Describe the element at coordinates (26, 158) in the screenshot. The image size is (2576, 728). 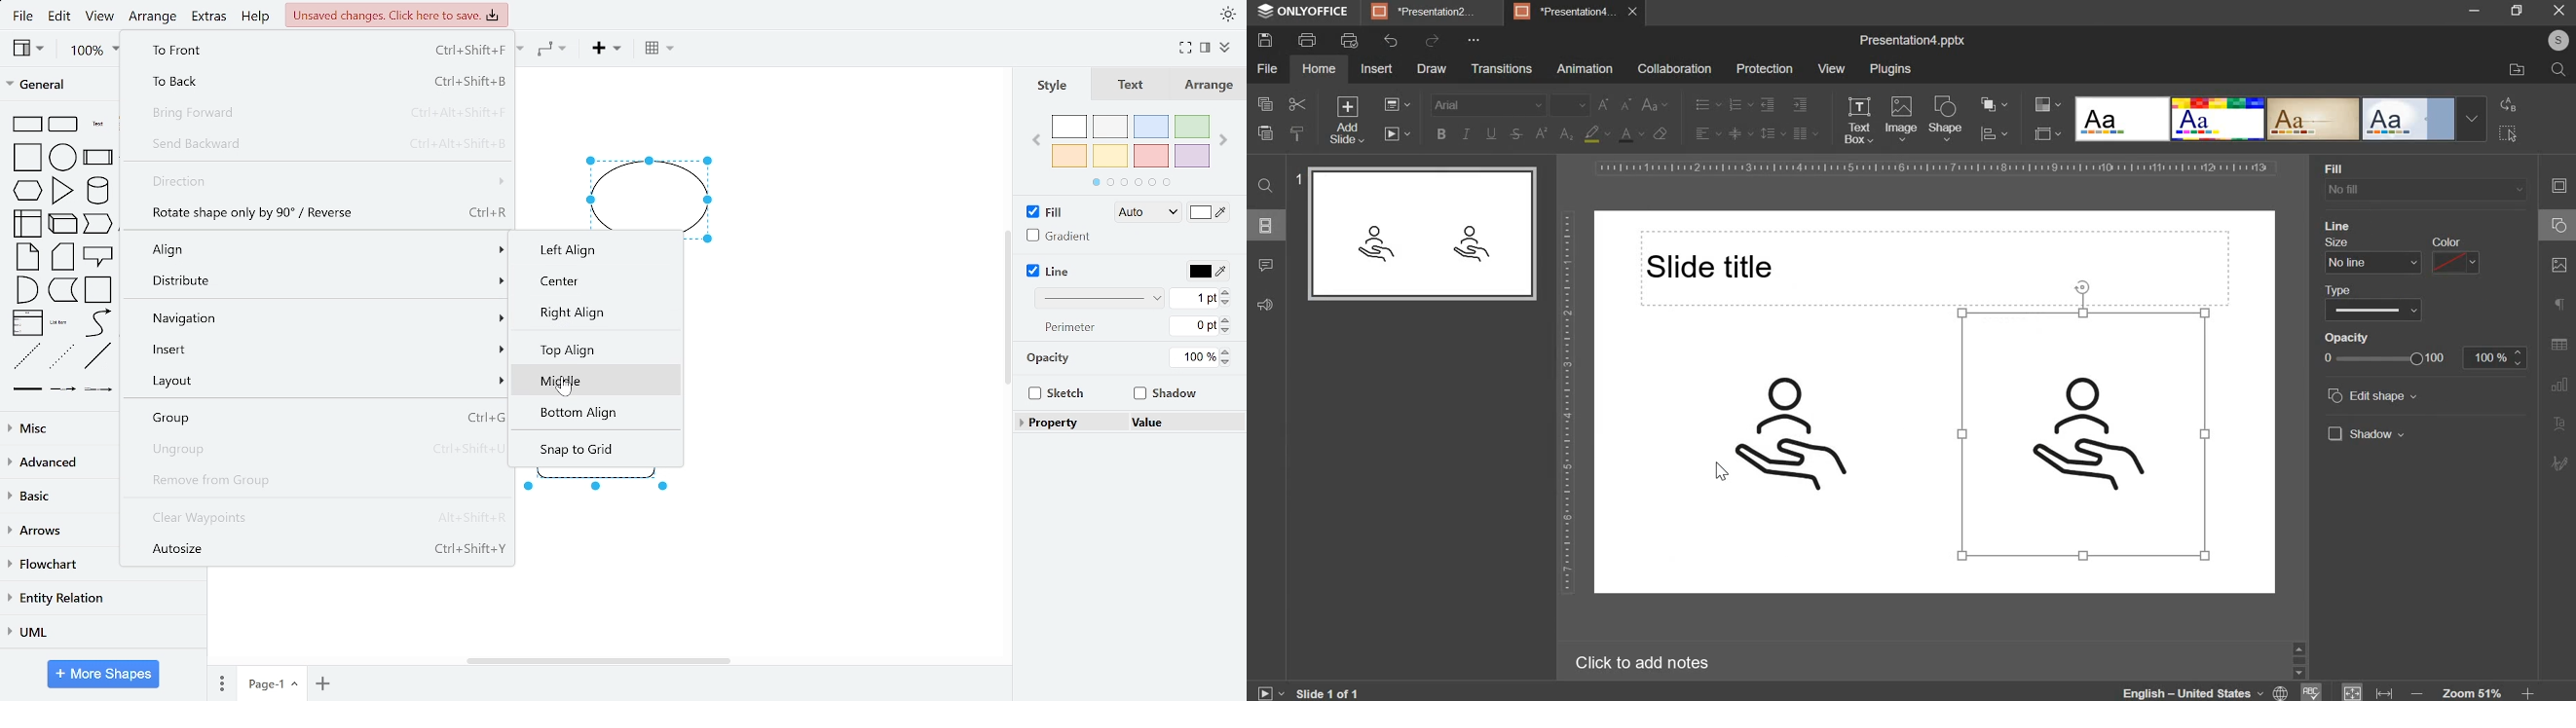
I see `square` at that location.